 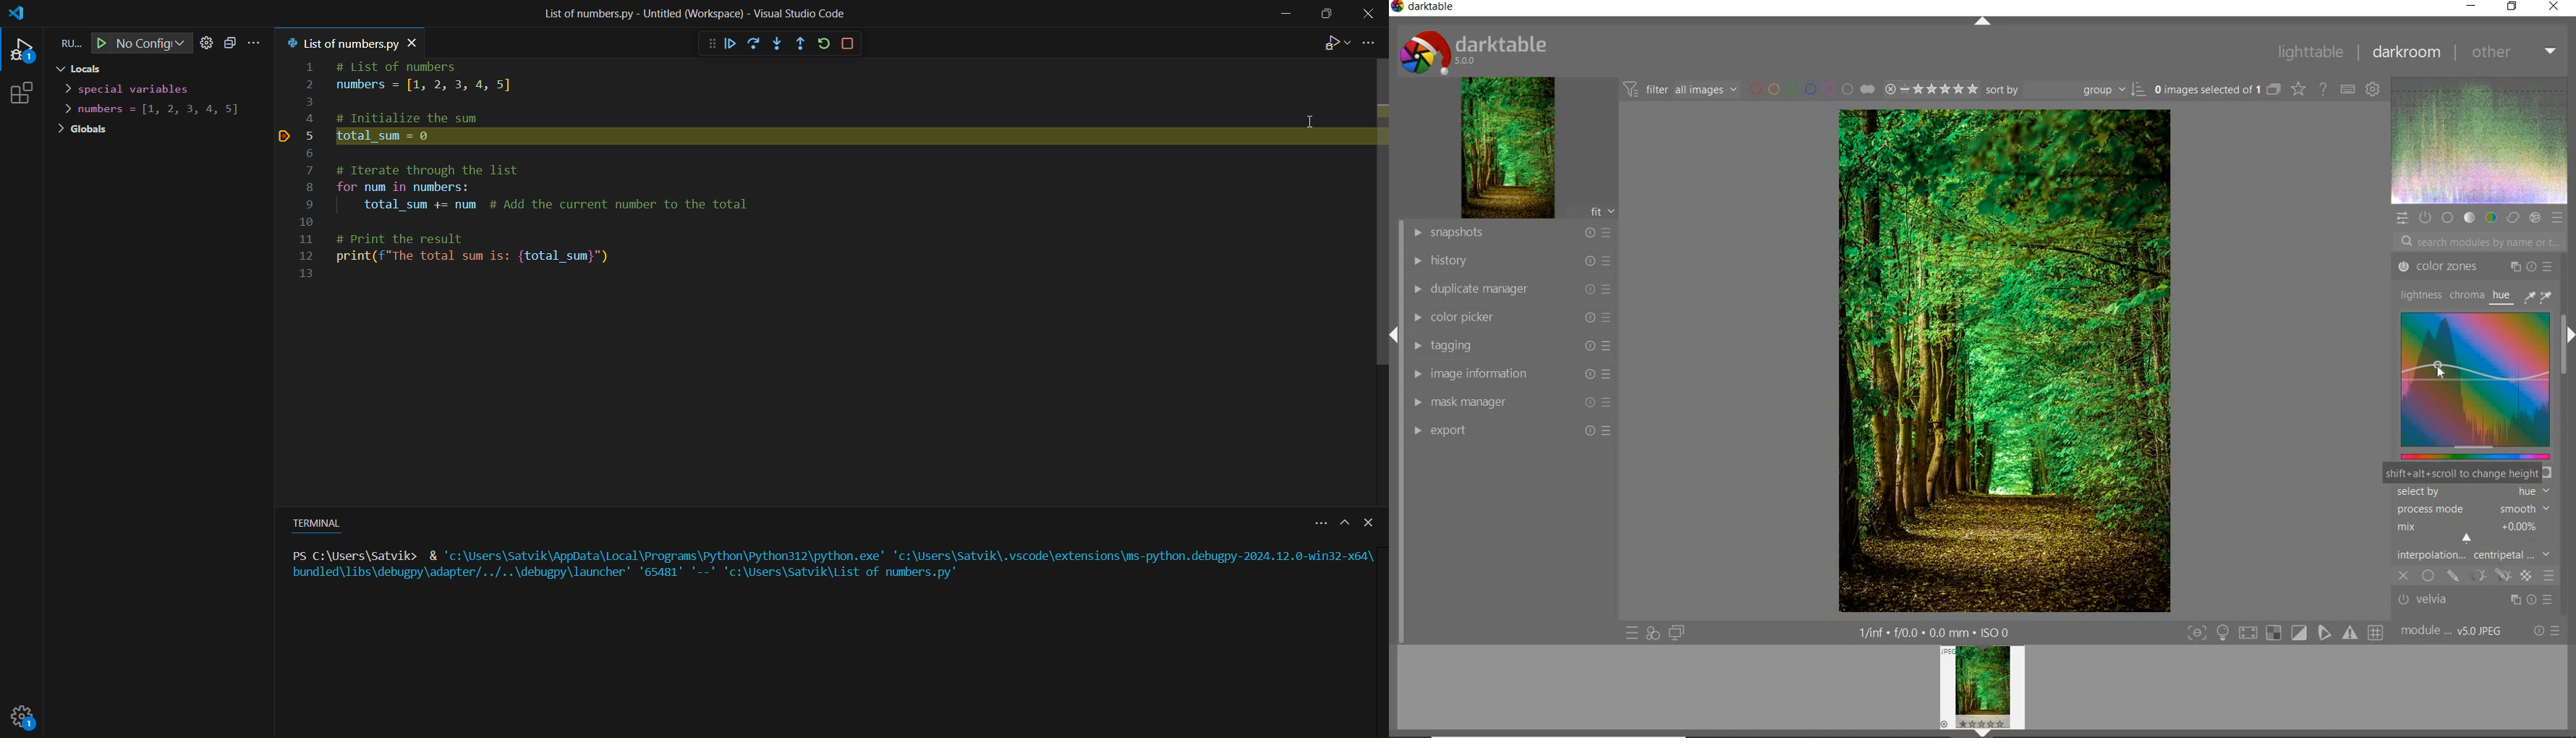 I want to click on COLLAPSE GROUPED IMAGES, so click(x=2274, y=89).